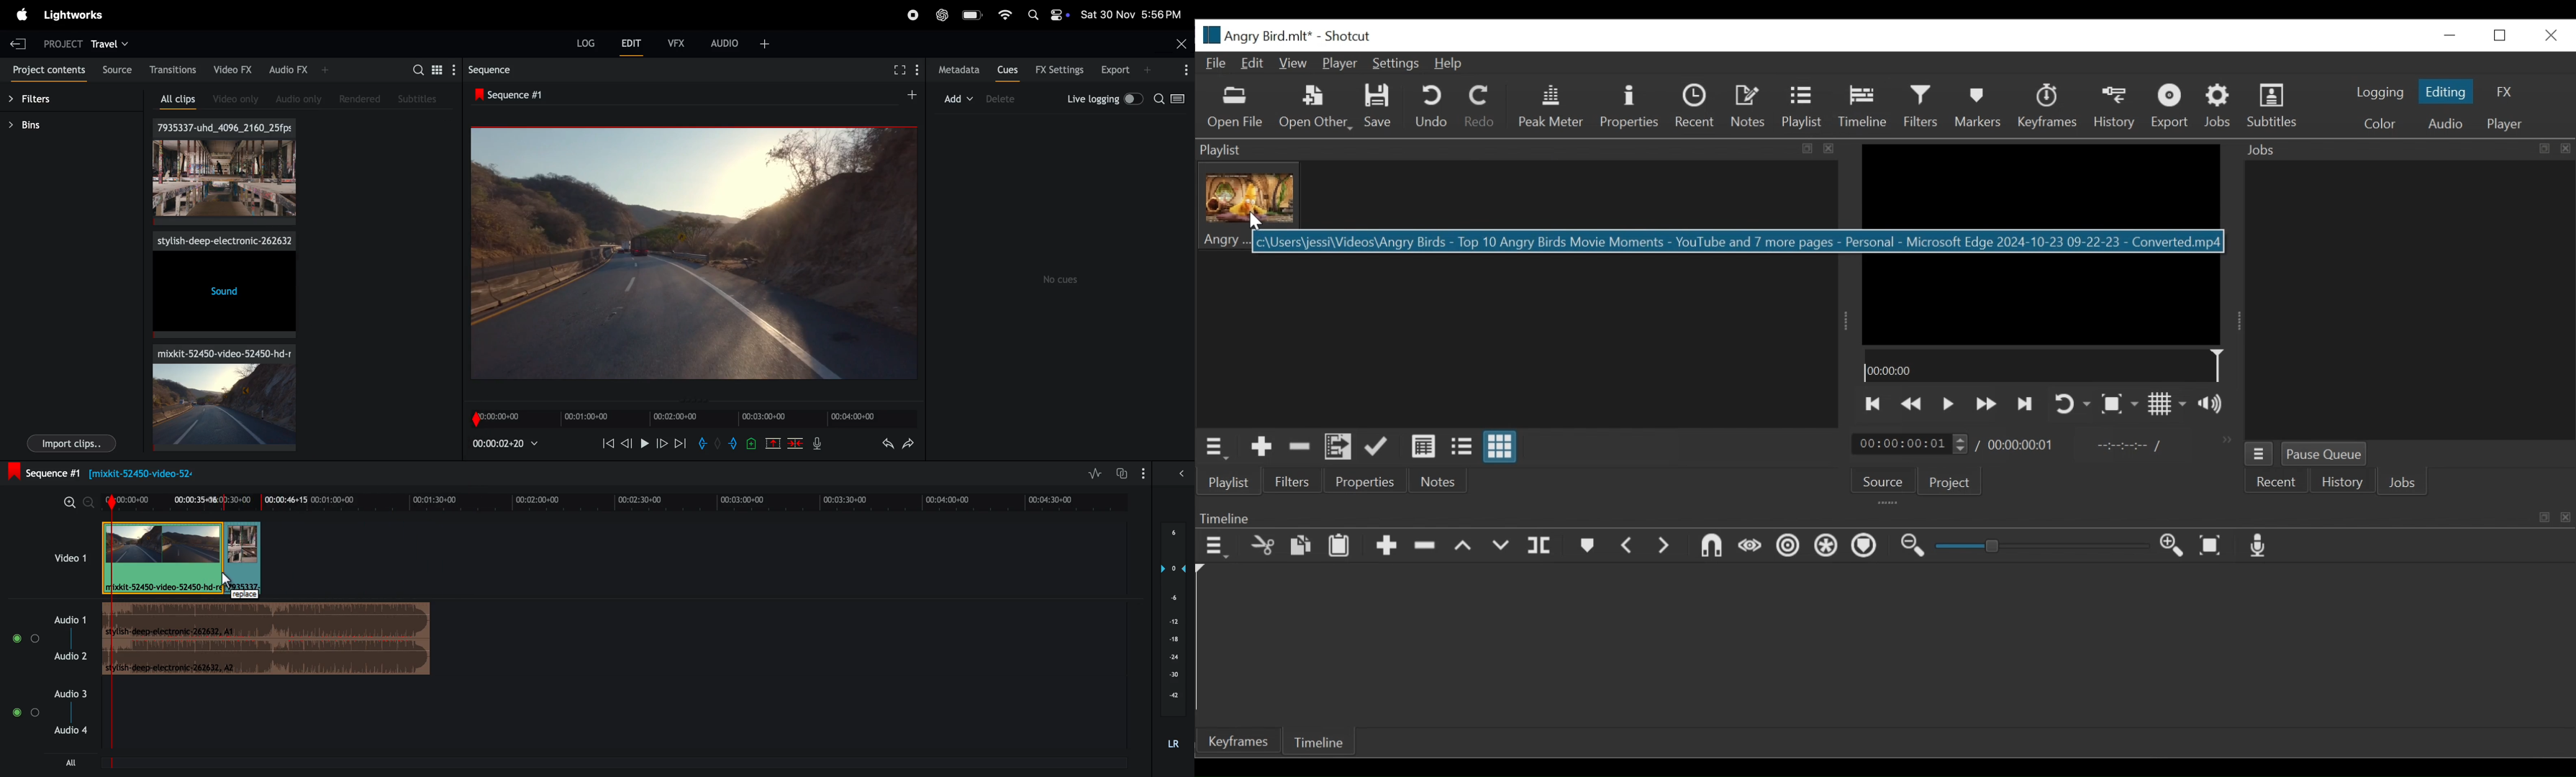 The image size is (2576, 784). I want to click on Player, so click(2505, 123).